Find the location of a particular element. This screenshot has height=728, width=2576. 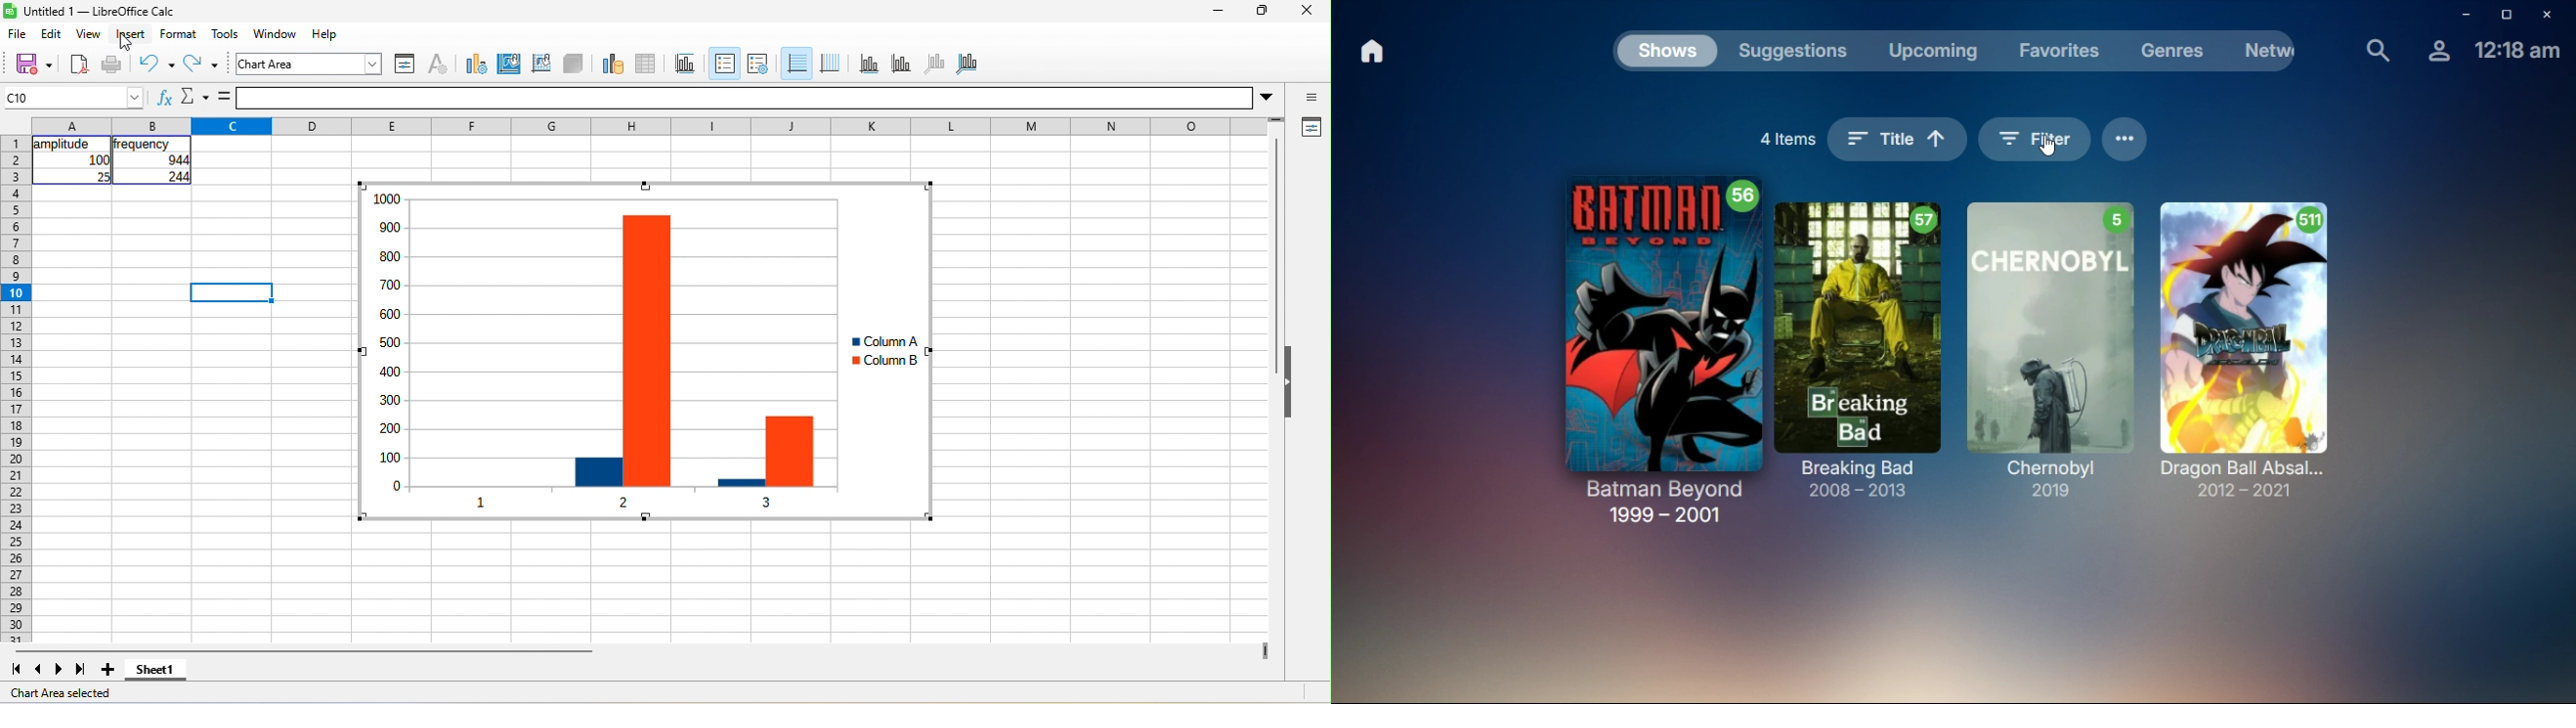

undo is located at coordinates (156, 63).